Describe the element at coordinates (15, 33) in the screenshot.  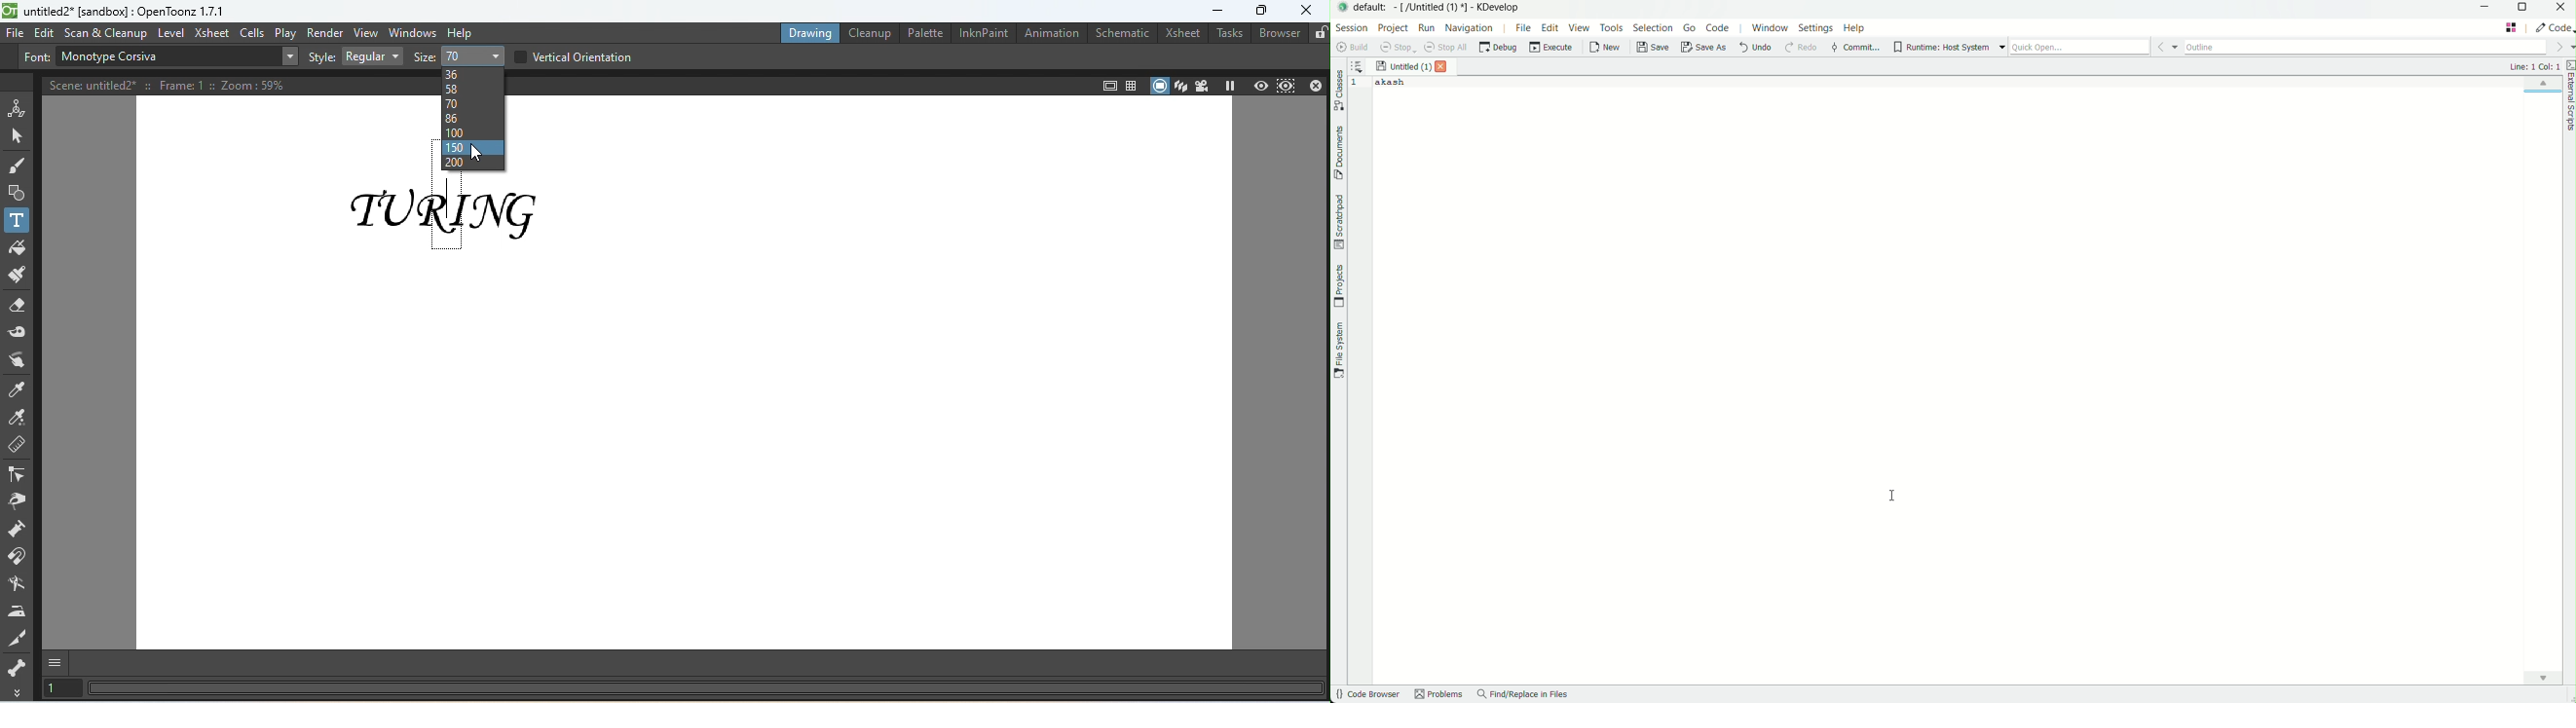
I see `File` at that location.